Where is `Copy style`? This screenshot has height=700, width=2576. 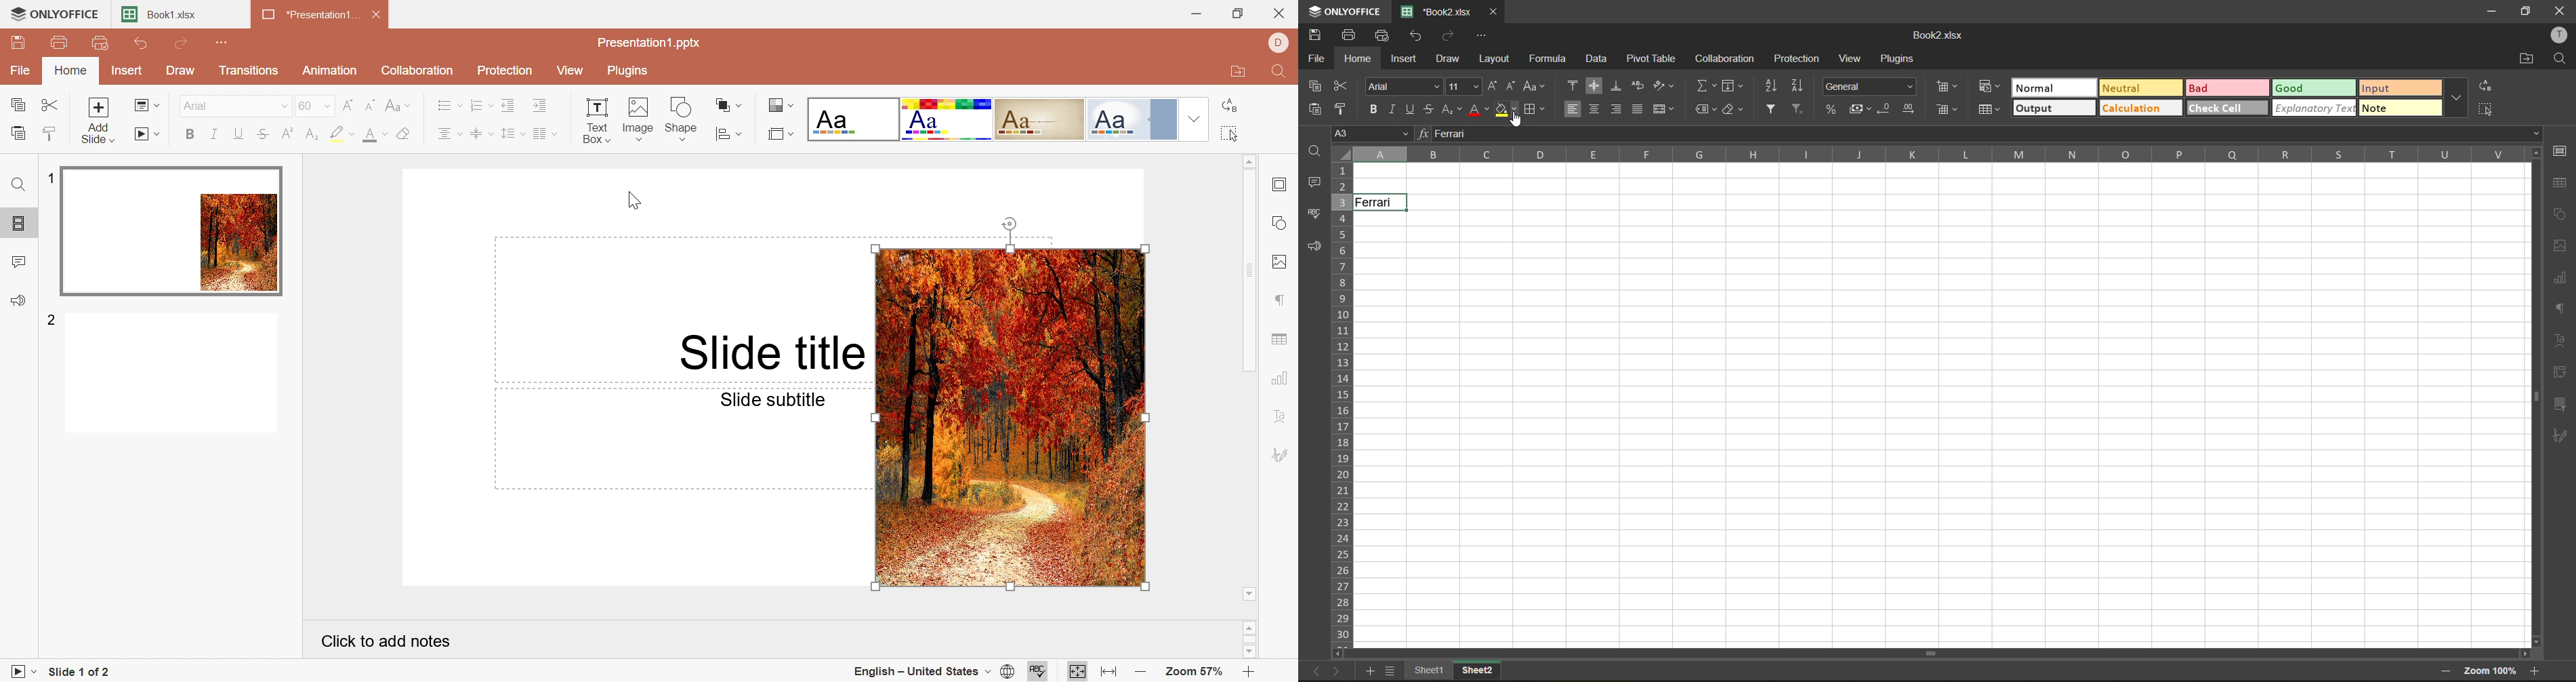 Copy style is located at coordinates (52, 134).